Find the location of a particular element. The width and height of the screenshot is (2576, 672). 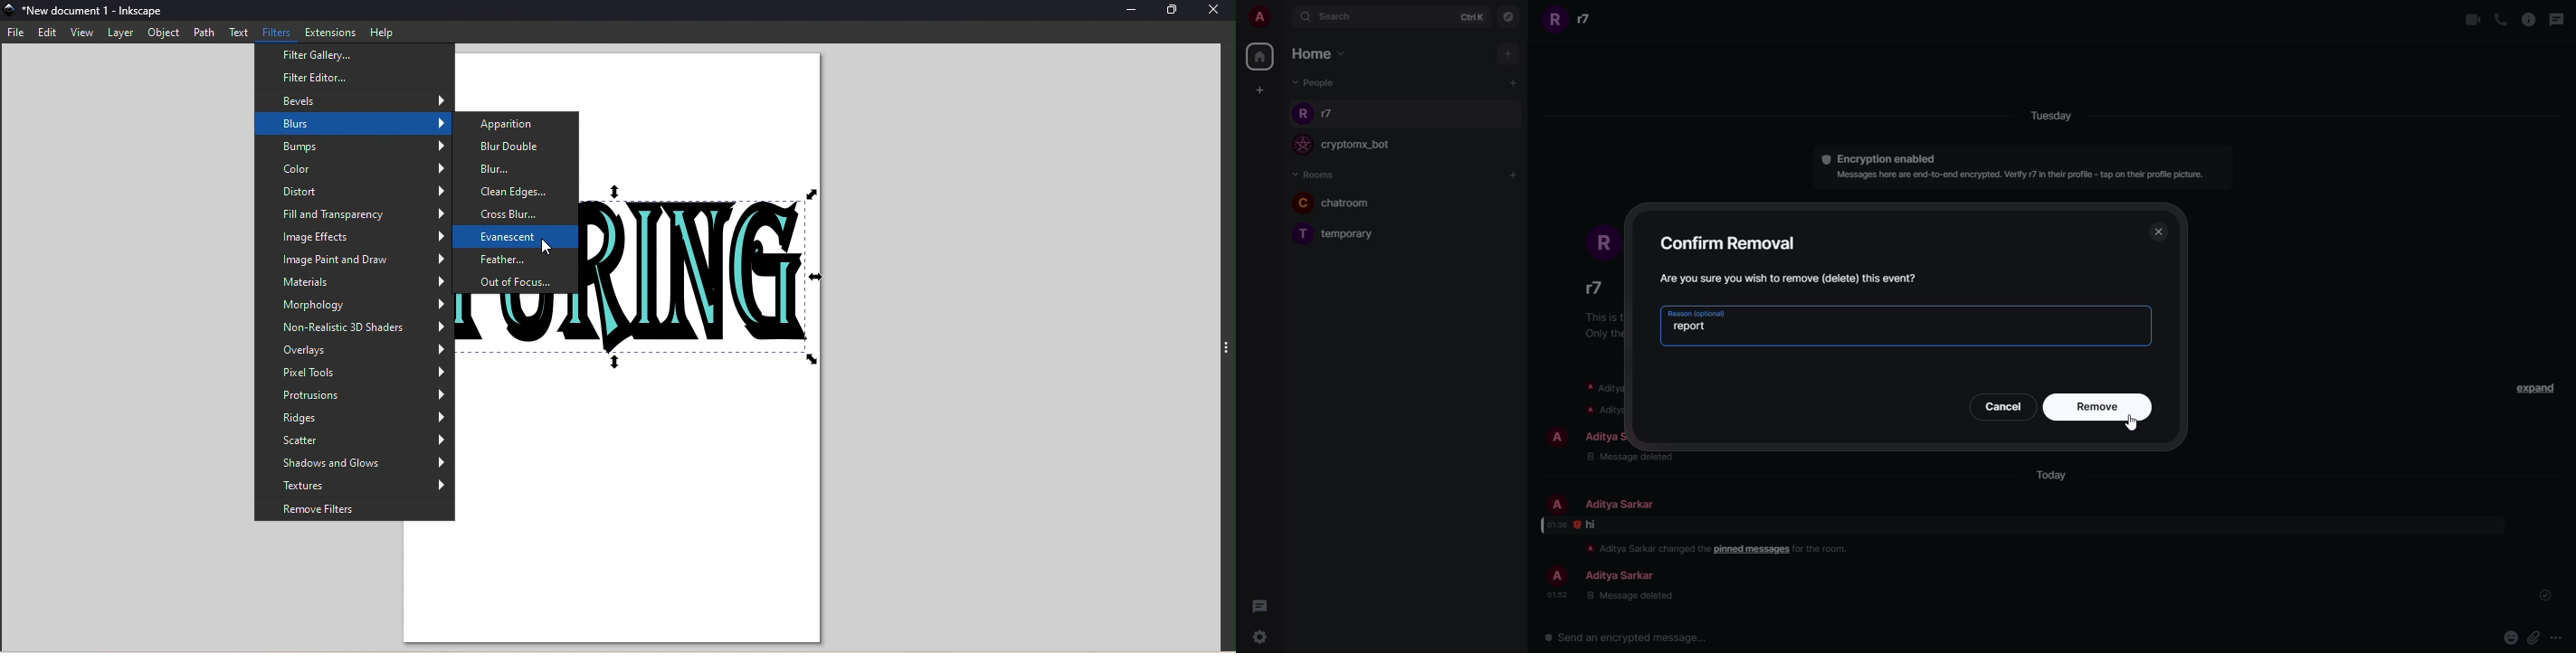

rooms is located at coordinates (1313, 175).